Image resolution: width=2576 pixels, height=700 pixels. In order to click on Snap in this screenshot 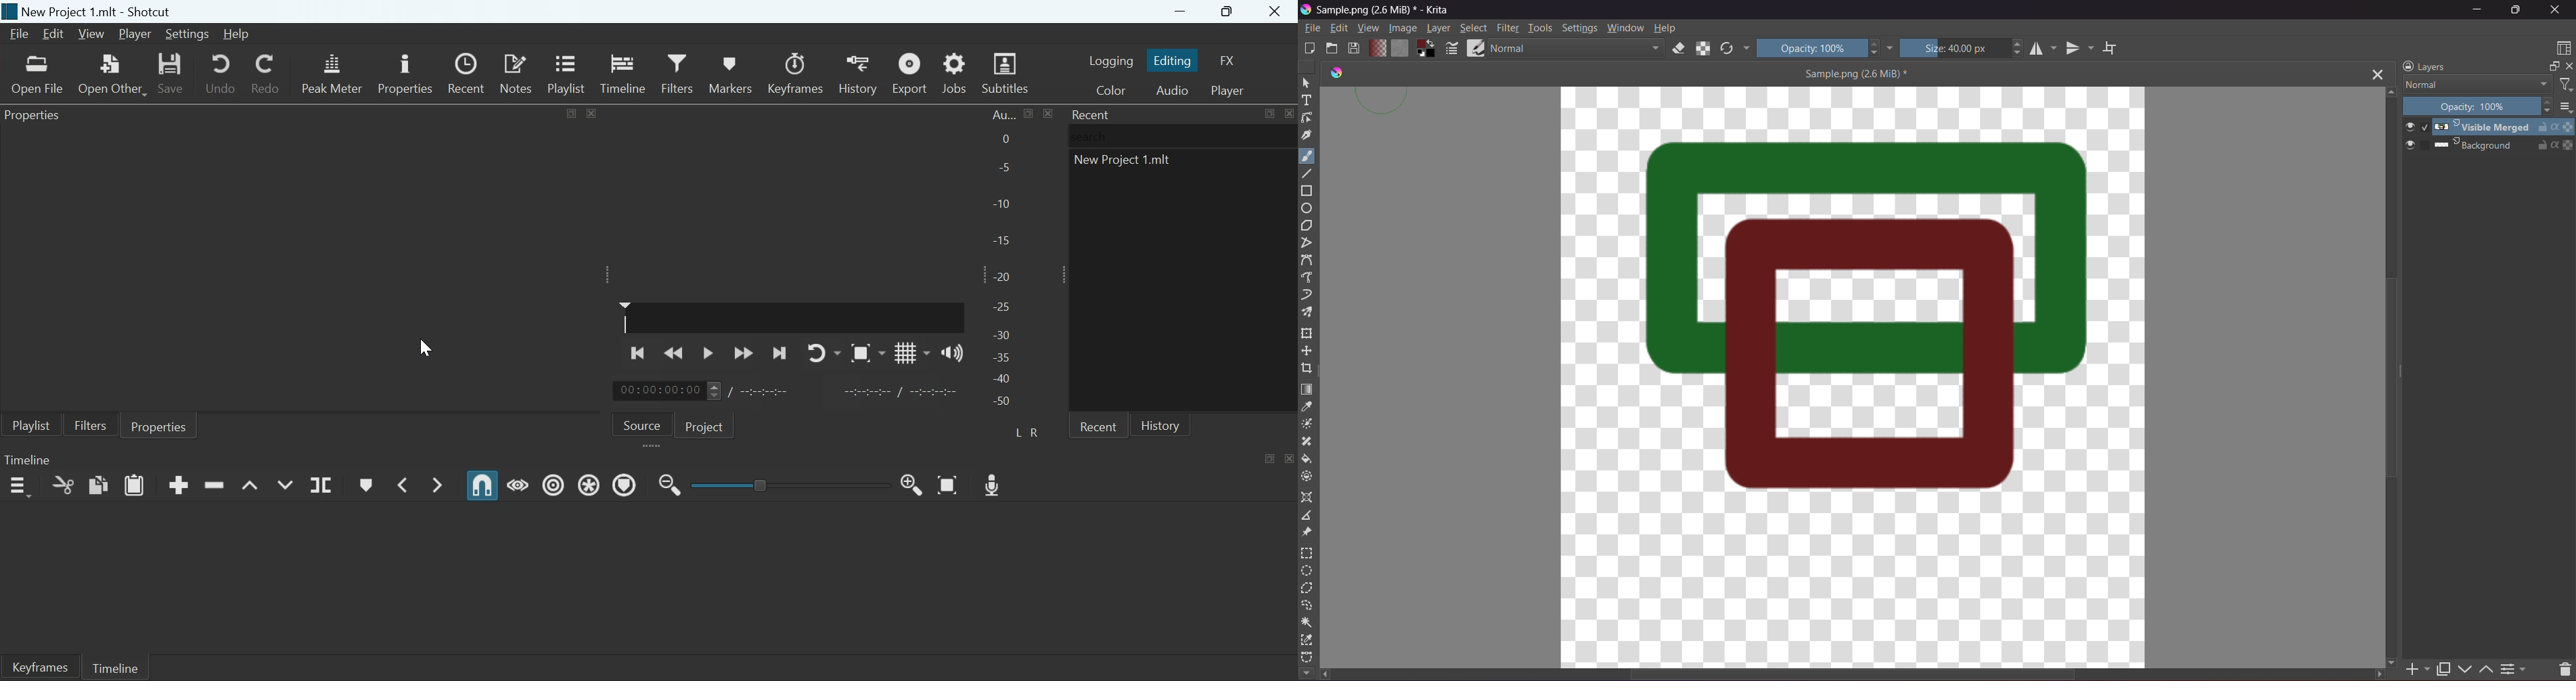, I will do `click(482, 485)`.